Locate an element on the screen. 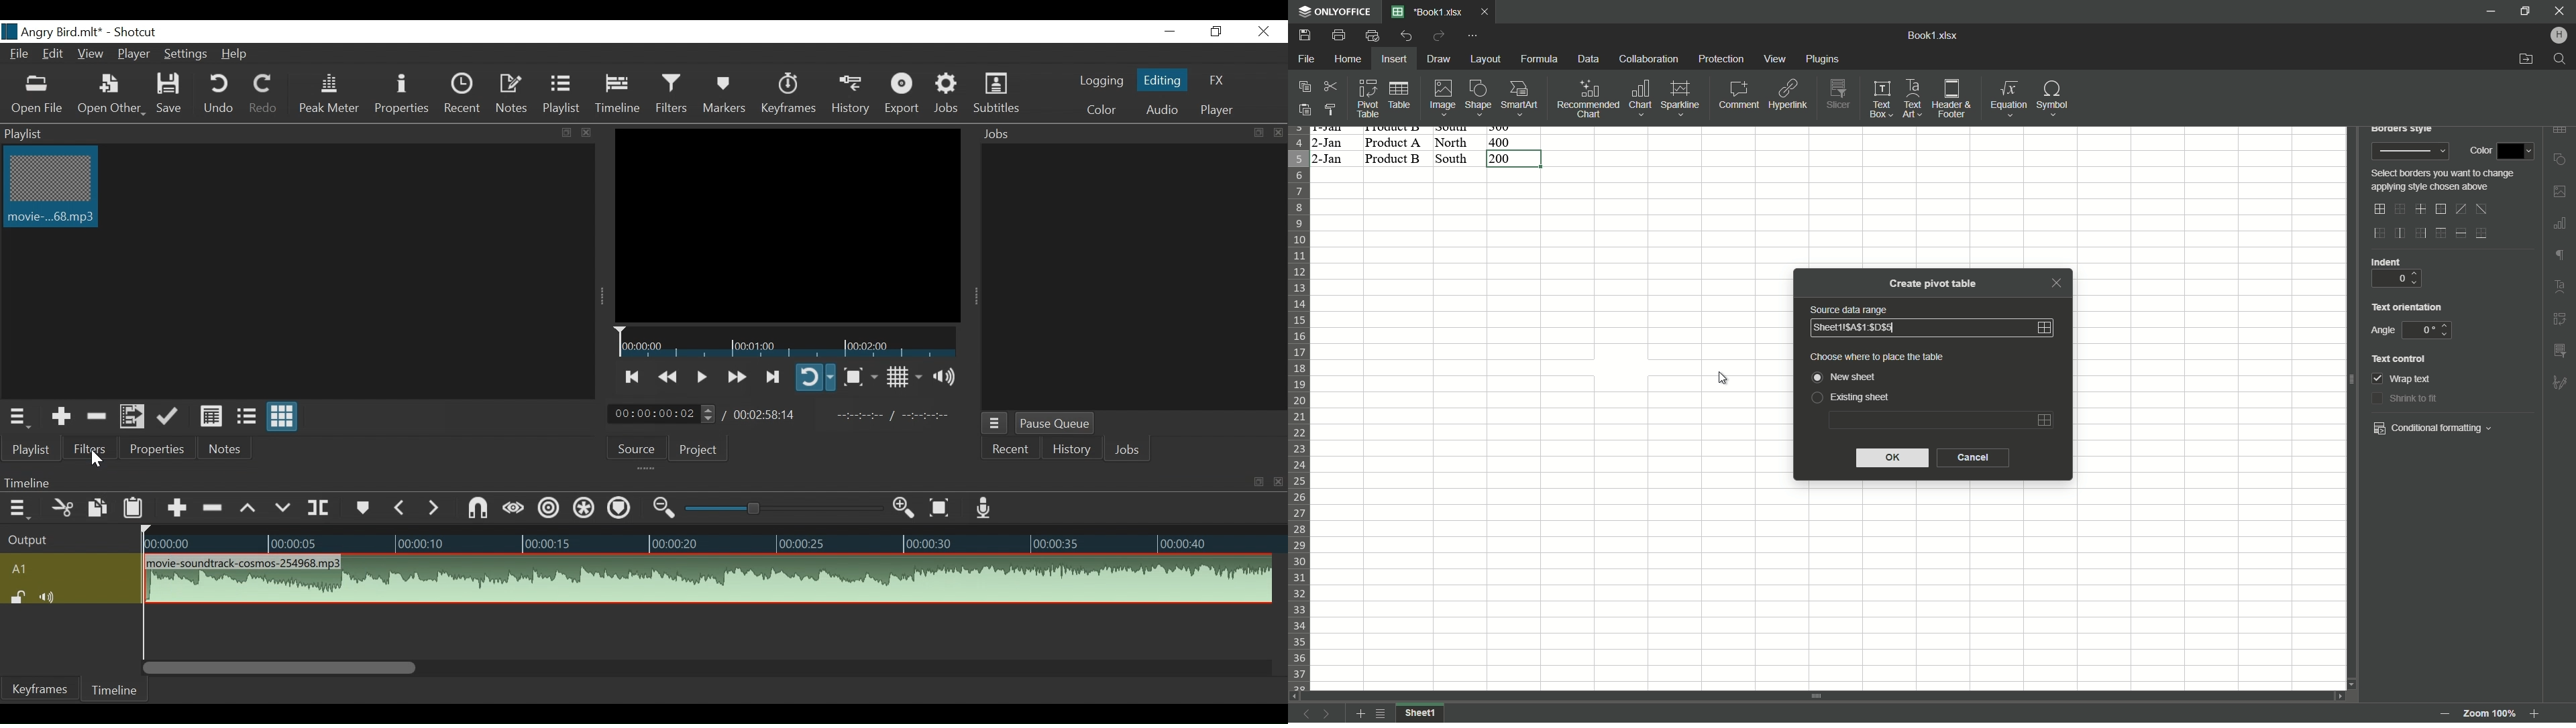  Jobs is located at coordinates (1130, 451).